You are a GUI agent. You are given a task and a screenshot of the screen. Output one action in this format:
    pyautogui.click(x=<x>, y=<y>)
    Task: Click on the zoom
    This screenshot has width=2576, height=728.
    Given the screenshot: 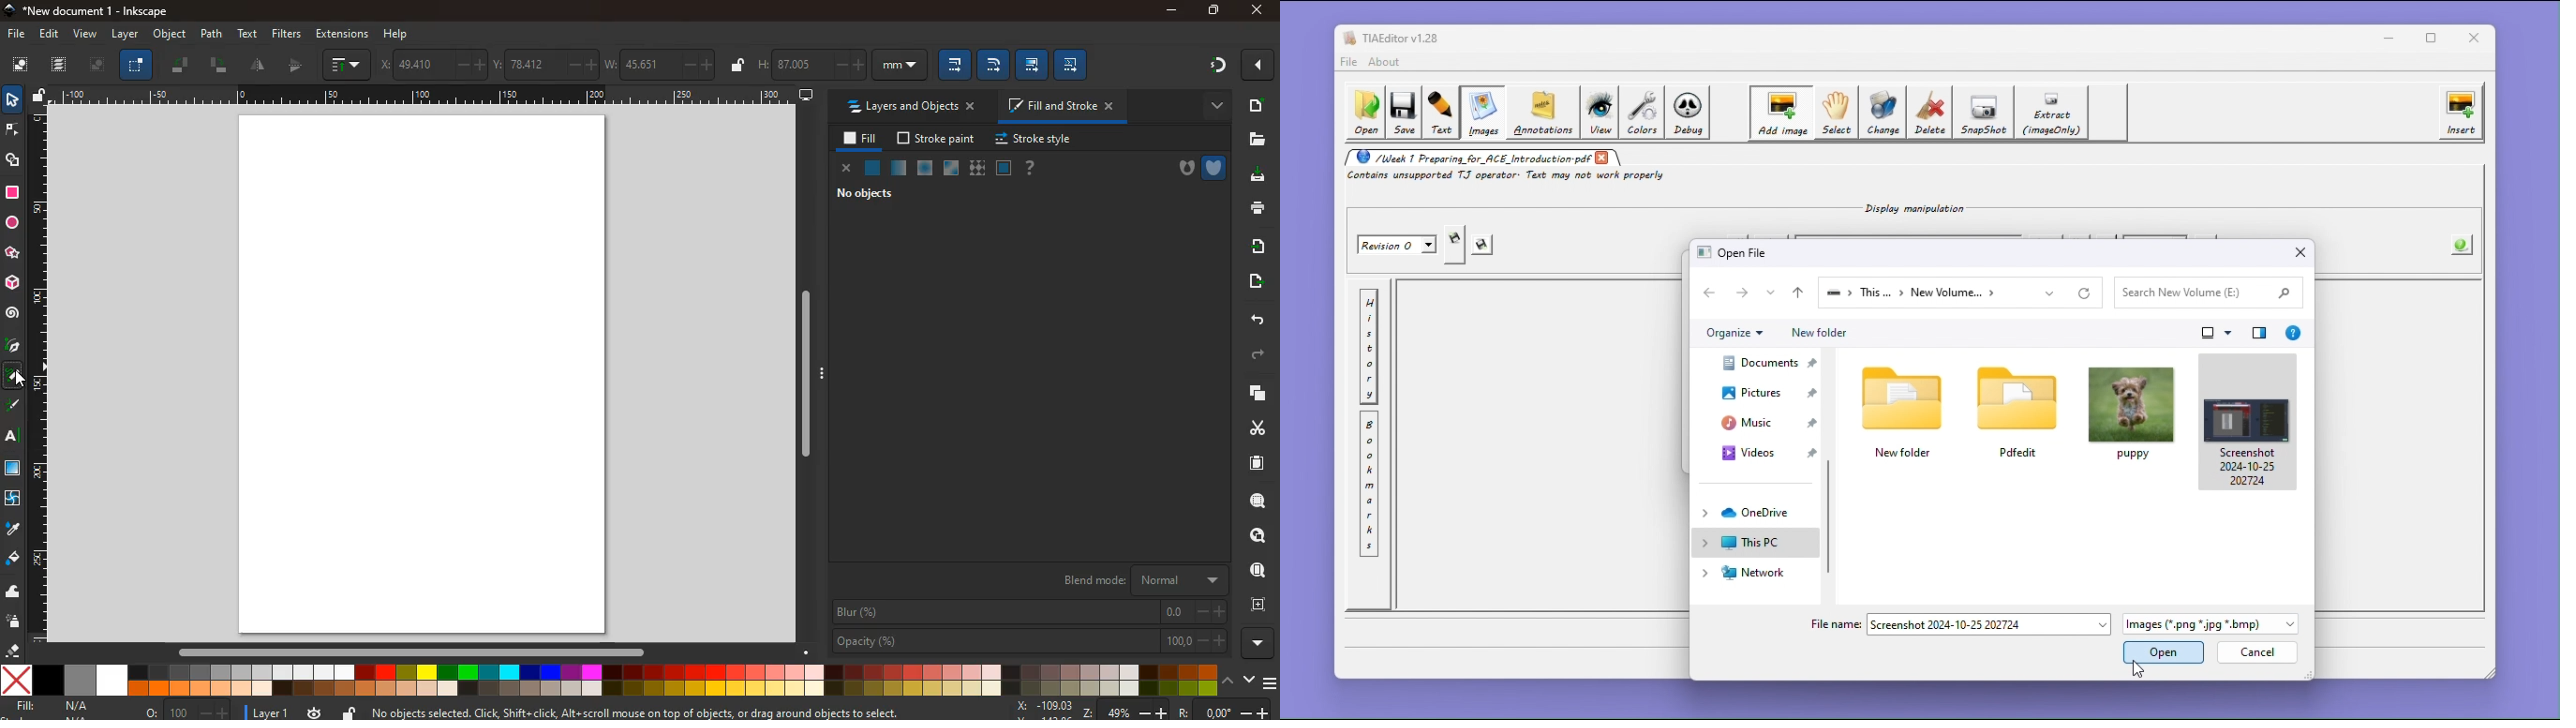 What is the action you would take?
    pyautogui.click(x=1145, y=710)
    